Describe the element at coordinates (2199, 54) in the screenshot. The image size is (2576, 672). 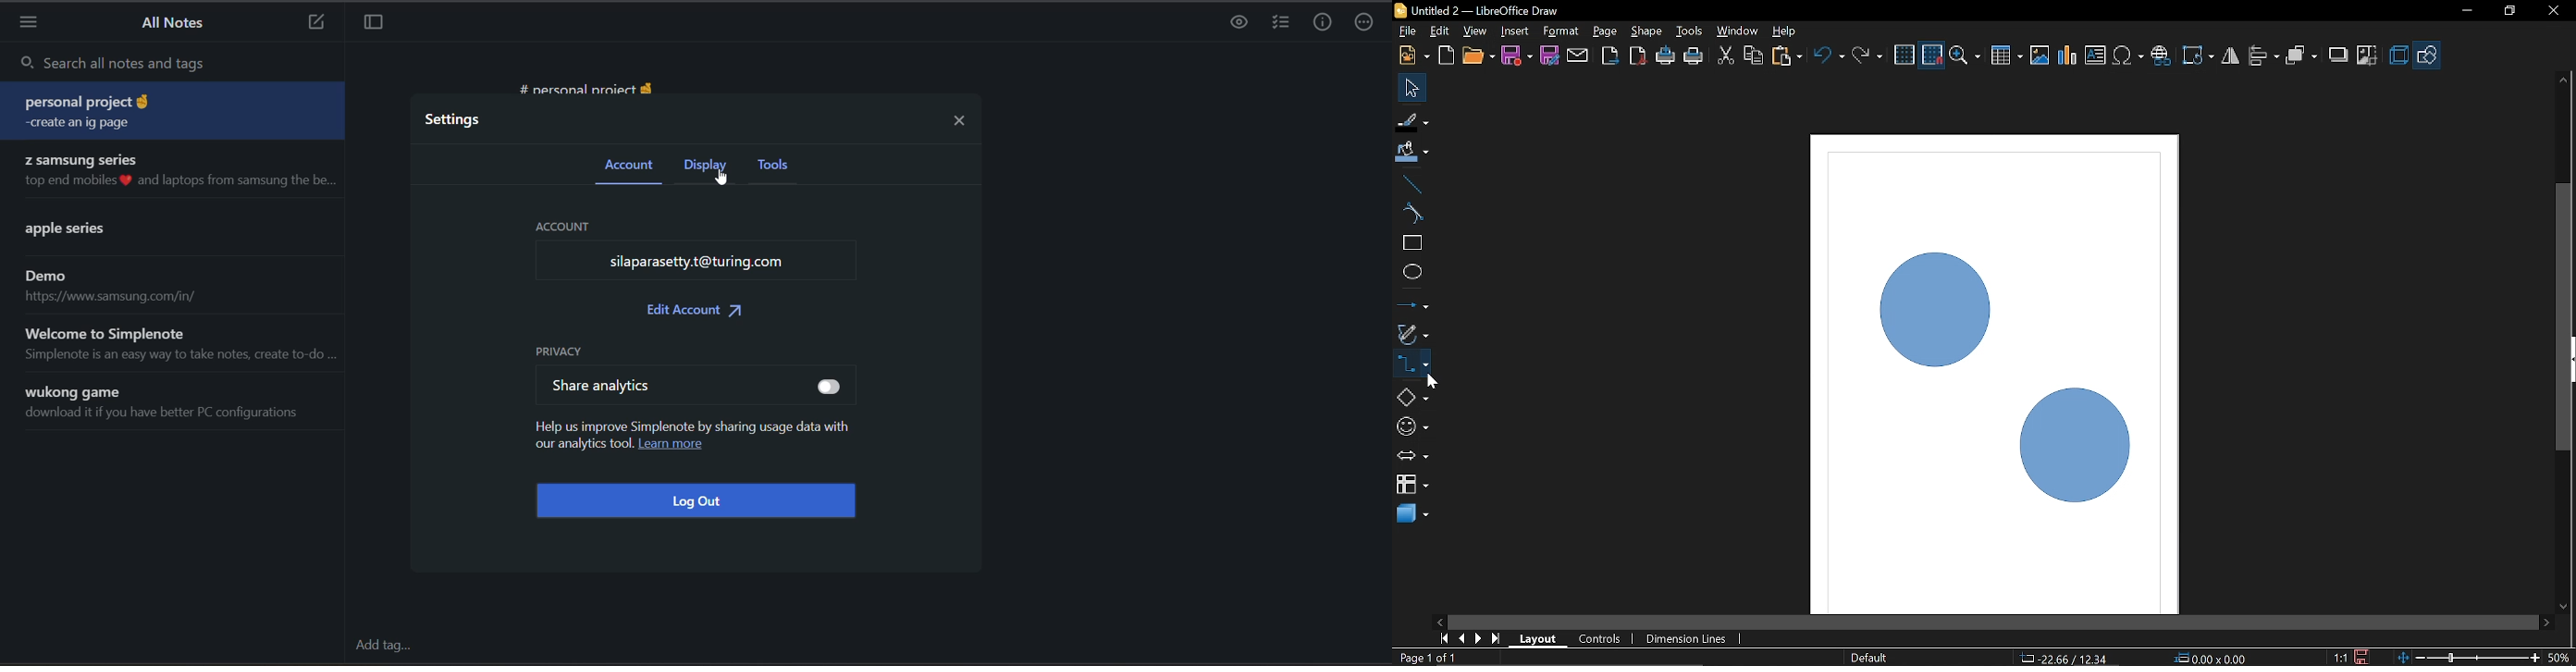
I see `Rotate` at that location.